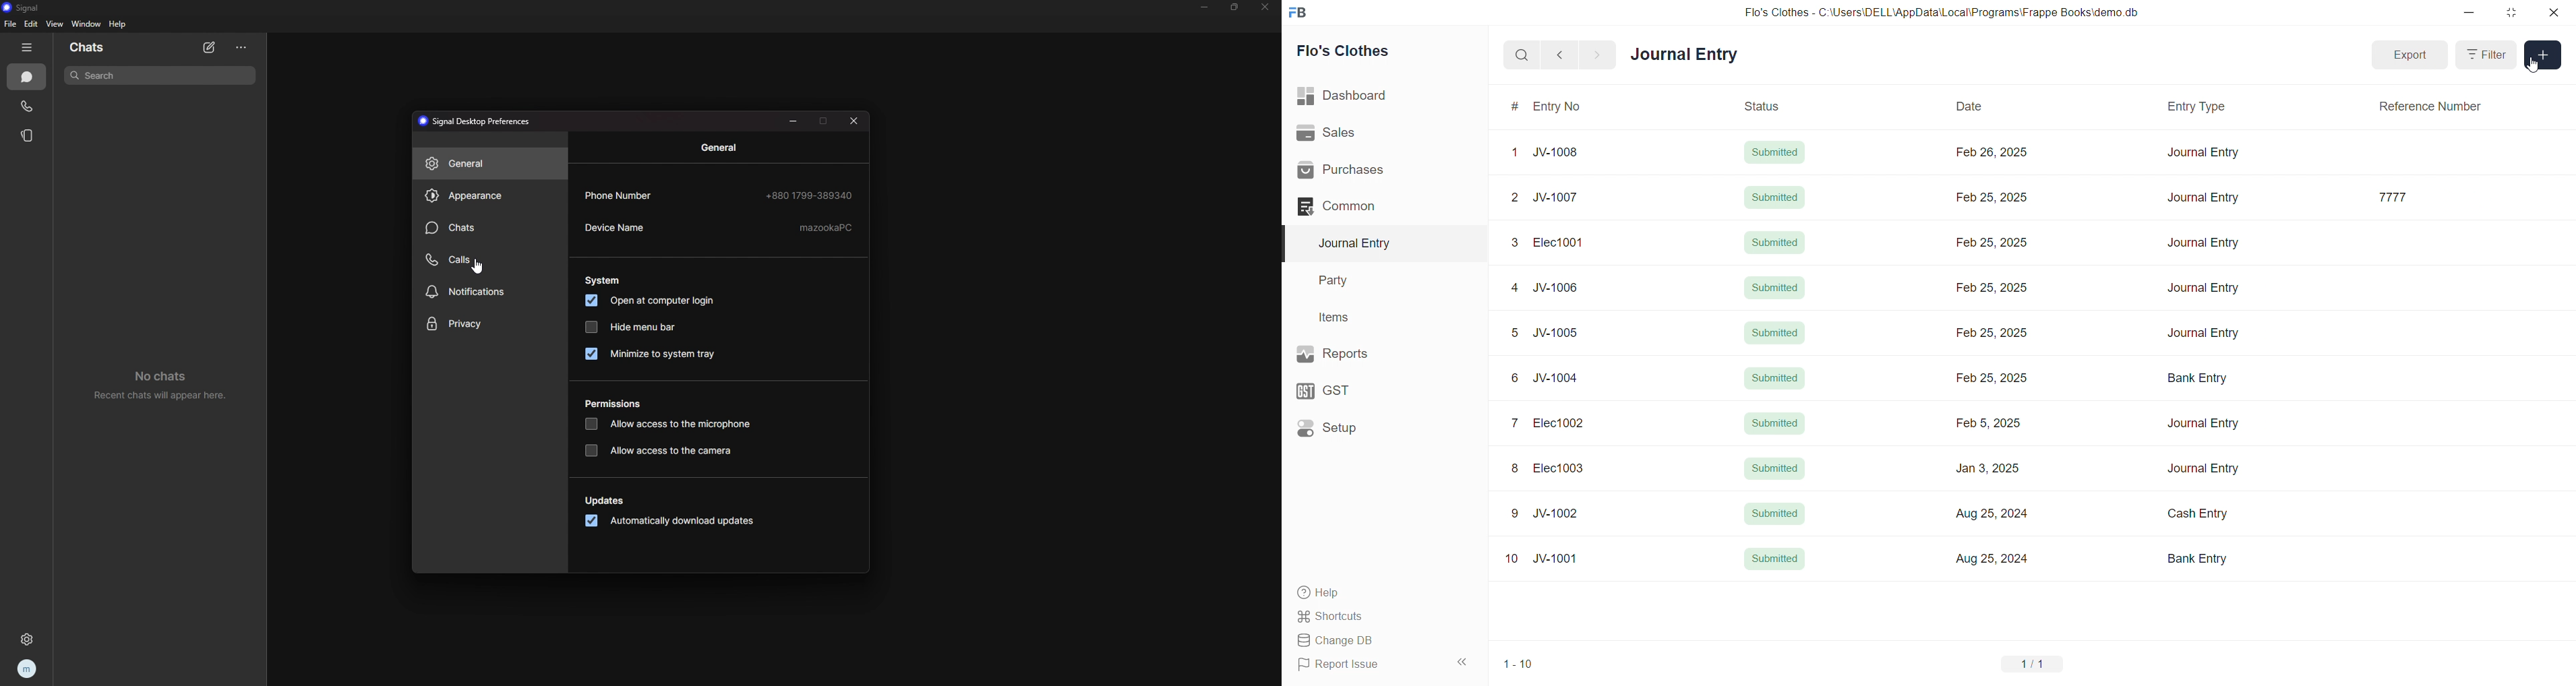  Describe the element at coordinates (1516, 150) in the screenshot. I see `1` at that location.